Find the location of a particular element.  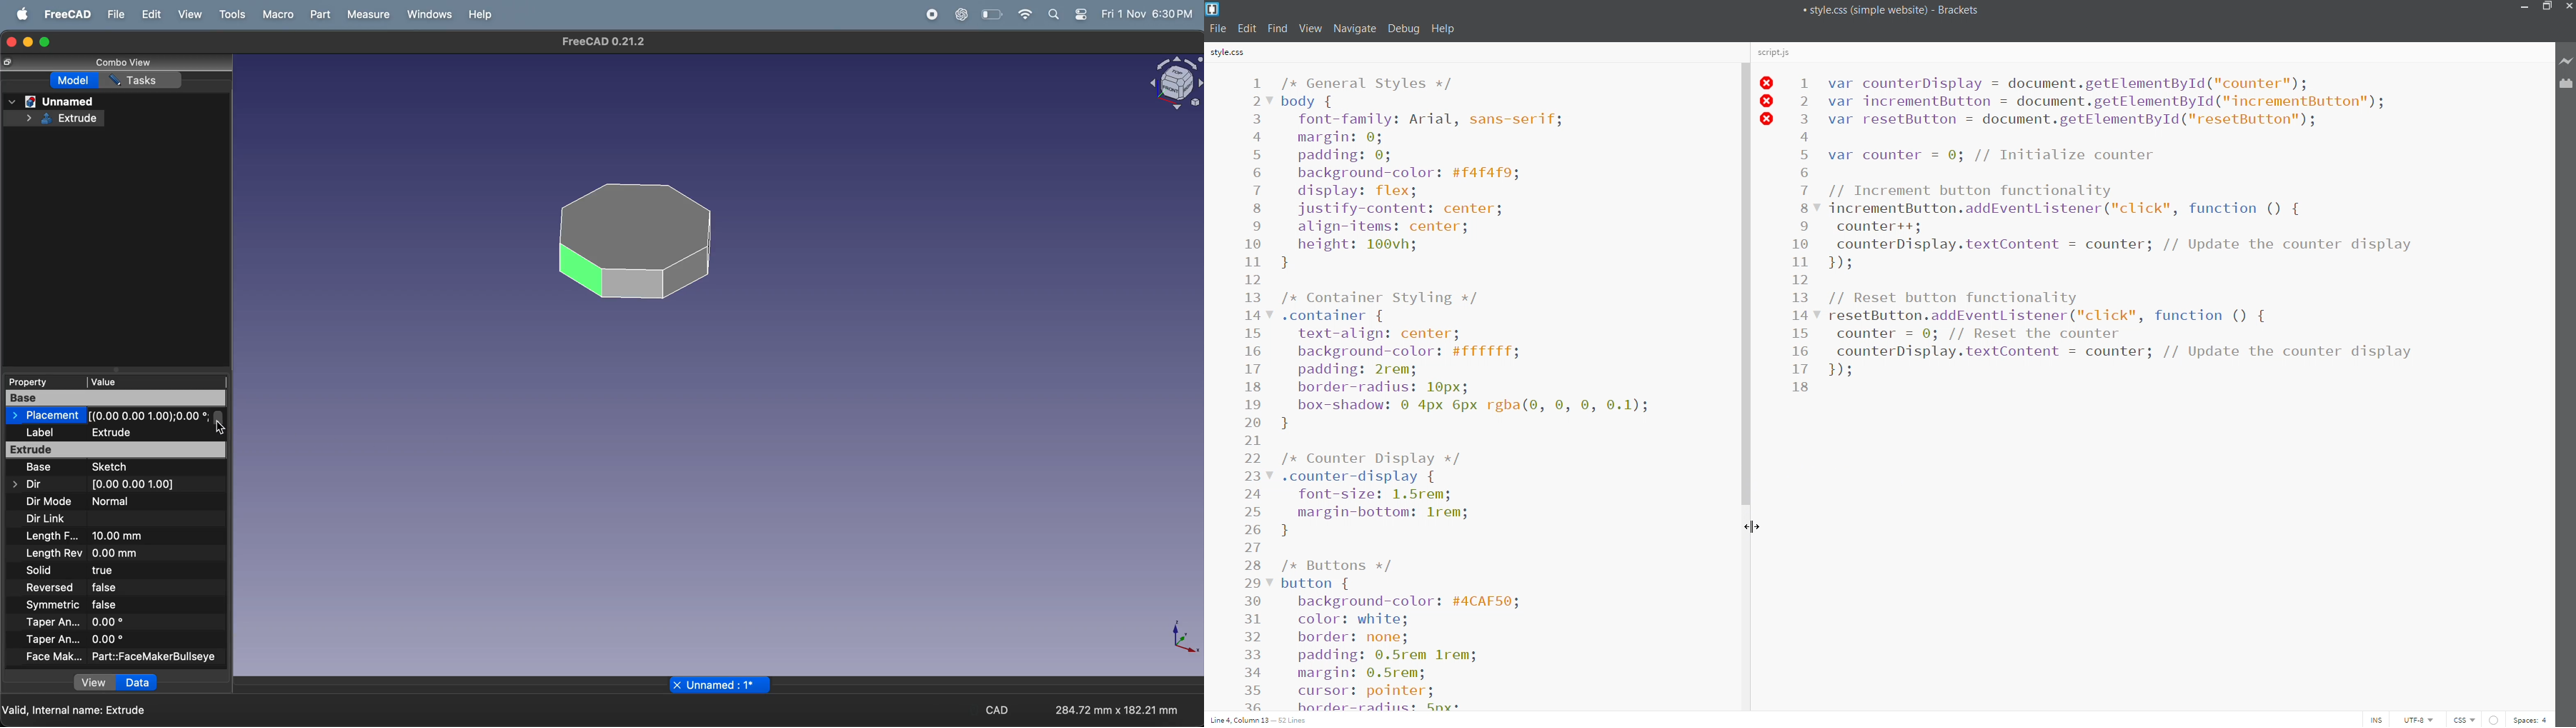

Taper An...  0.00 is located at coordinates (85, 641).